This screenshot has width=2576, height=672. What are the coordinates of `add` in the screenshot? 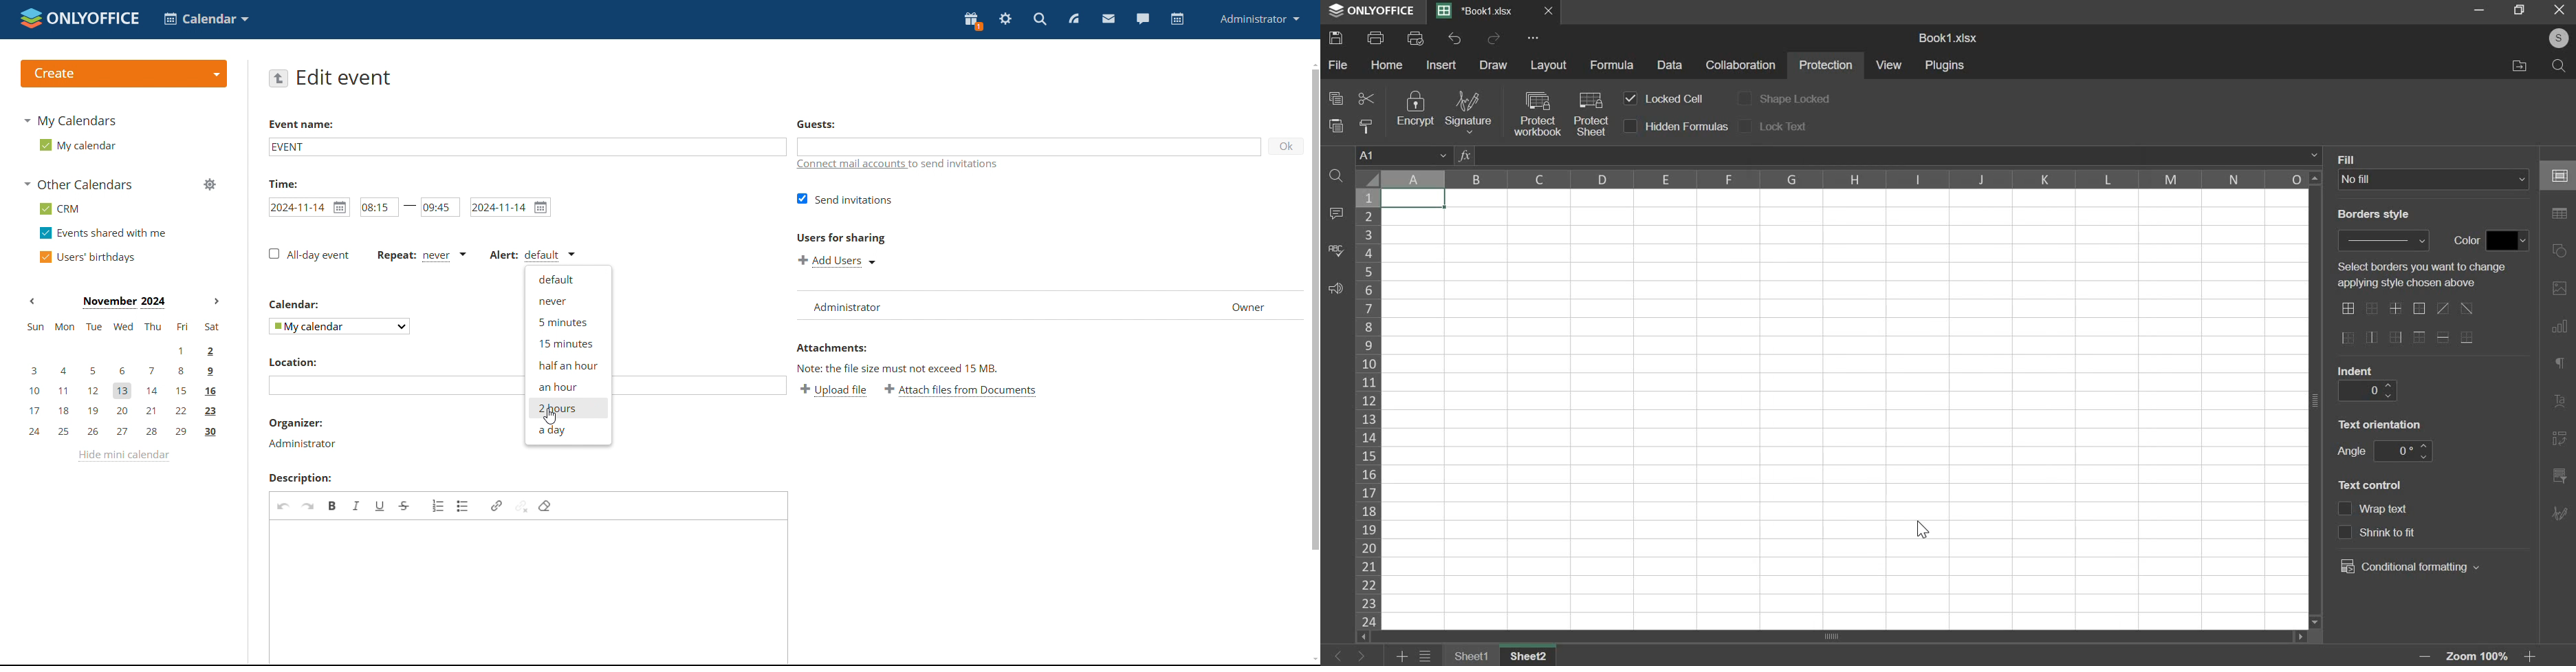 It's located at (1403, 657).